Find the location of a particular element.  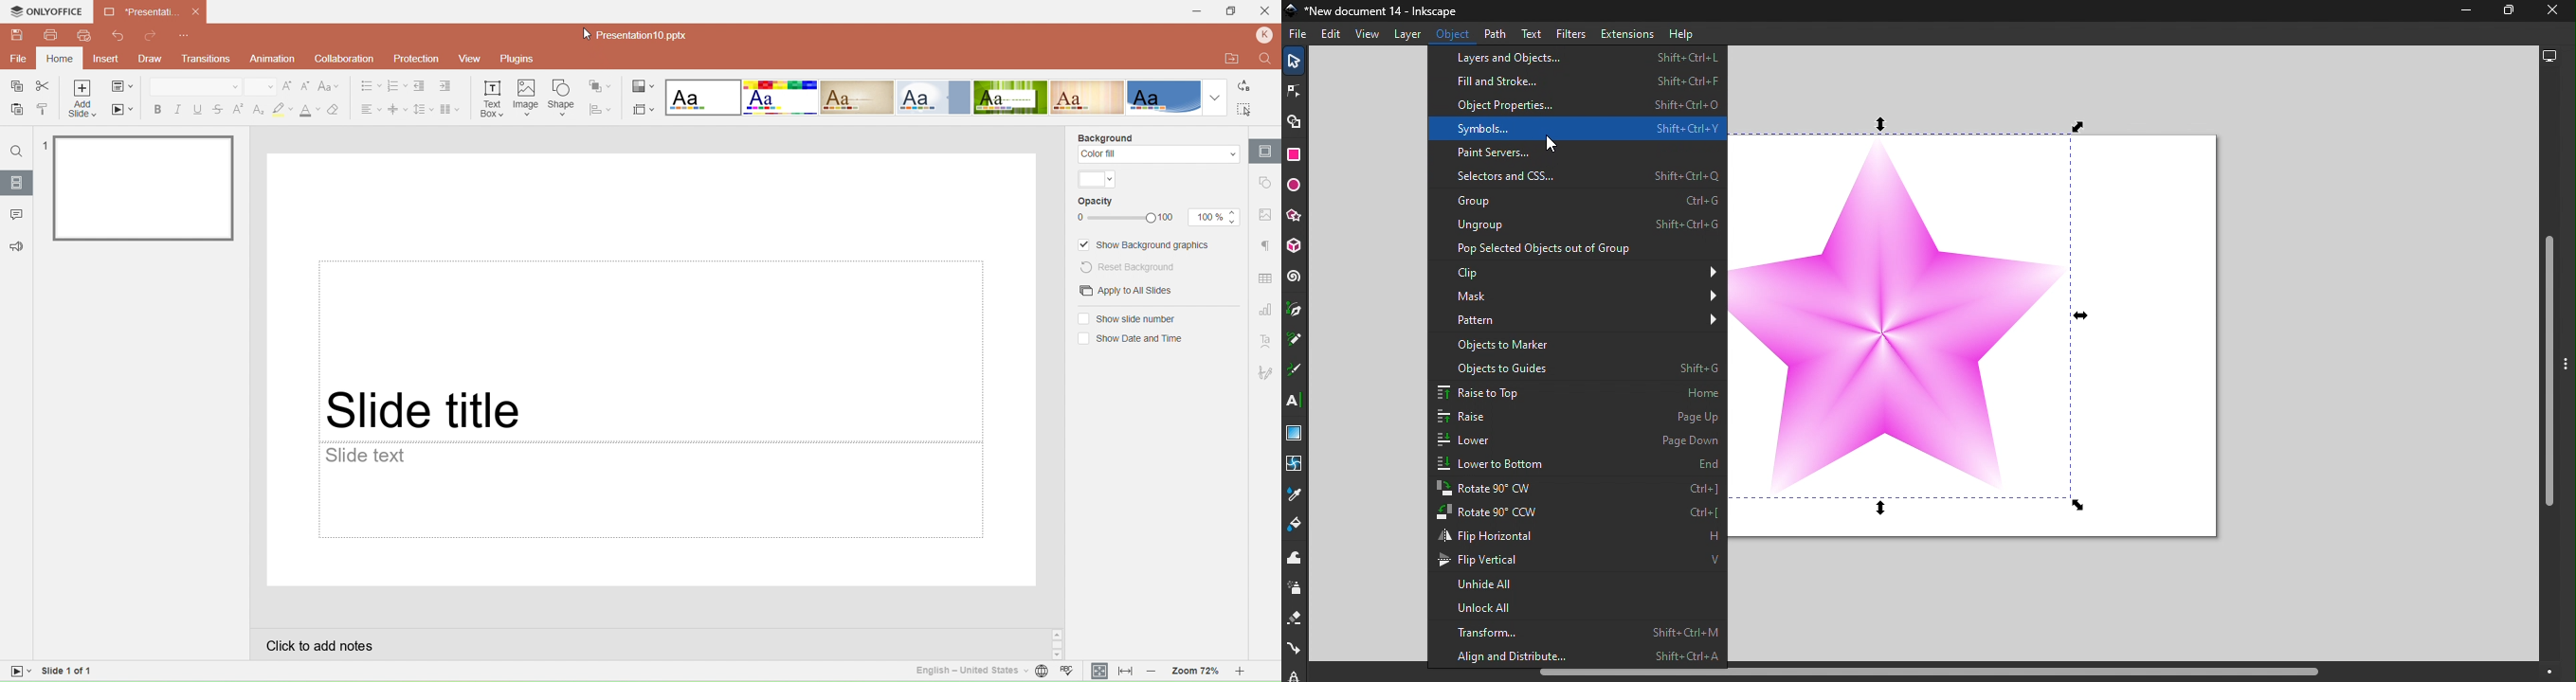

Minimize is located at coordinates (1193, 11).